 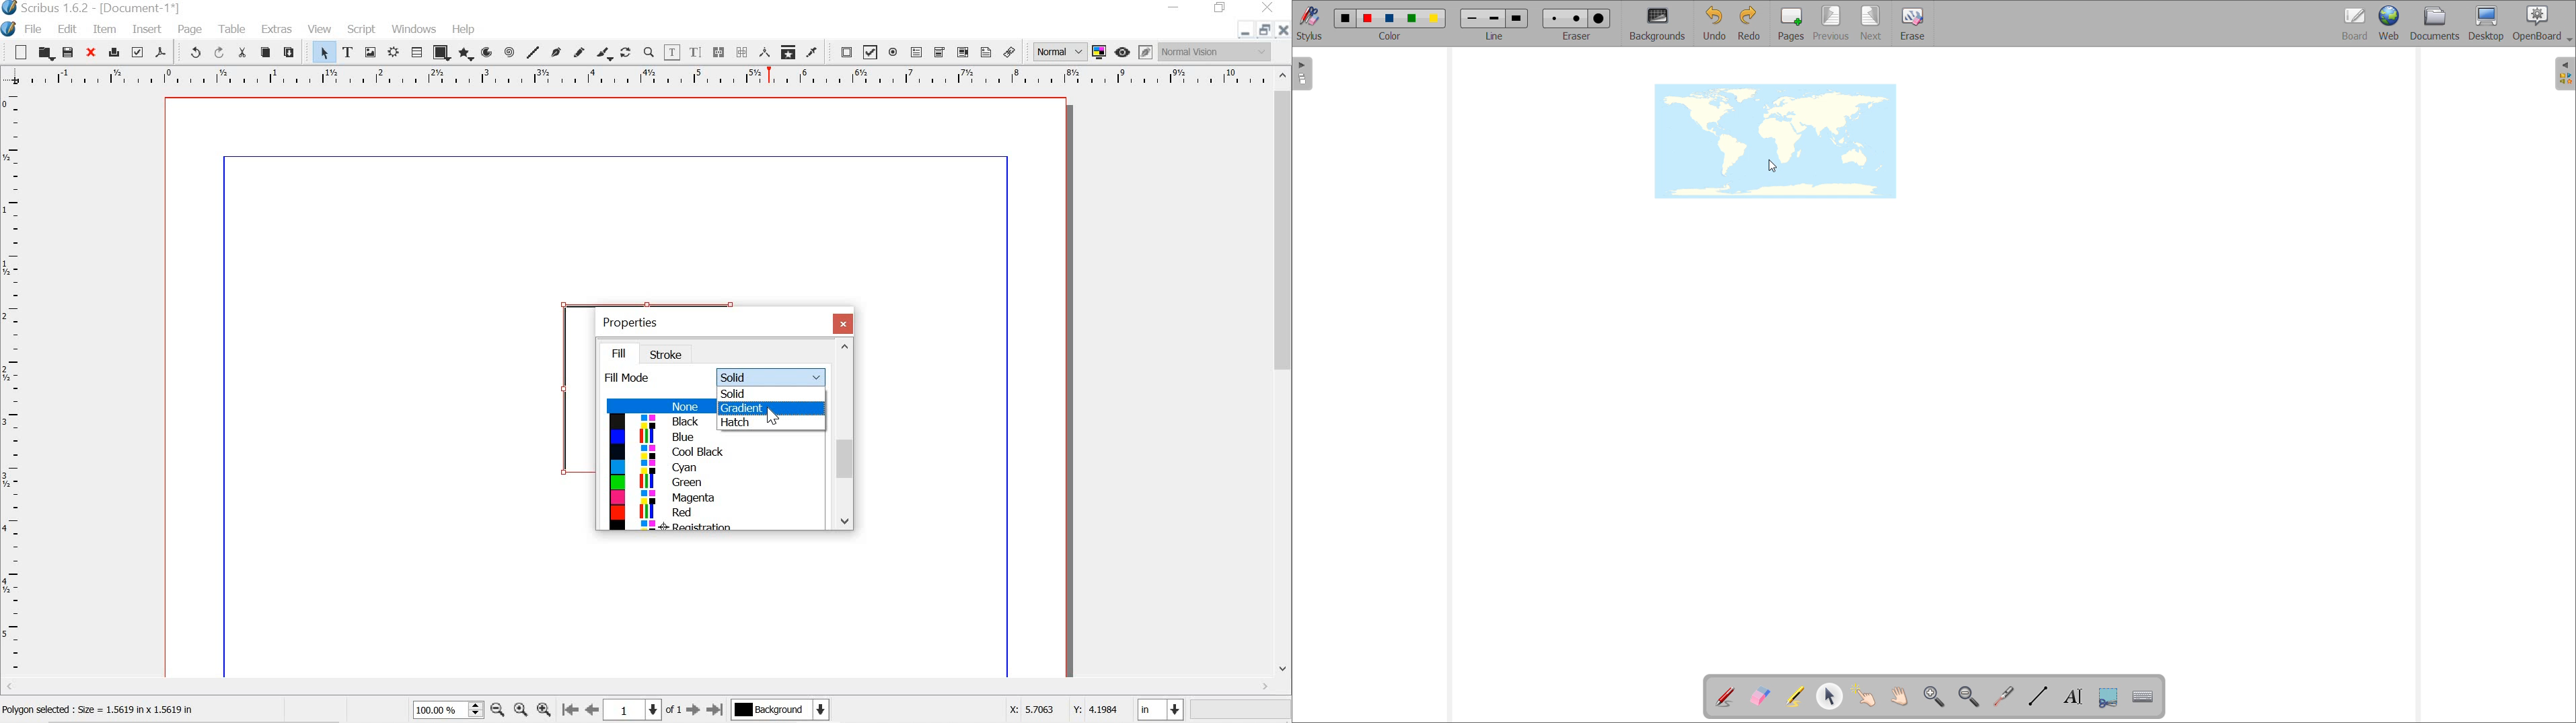 I want to click on toggle color management system, so click(x=1099, y=53).